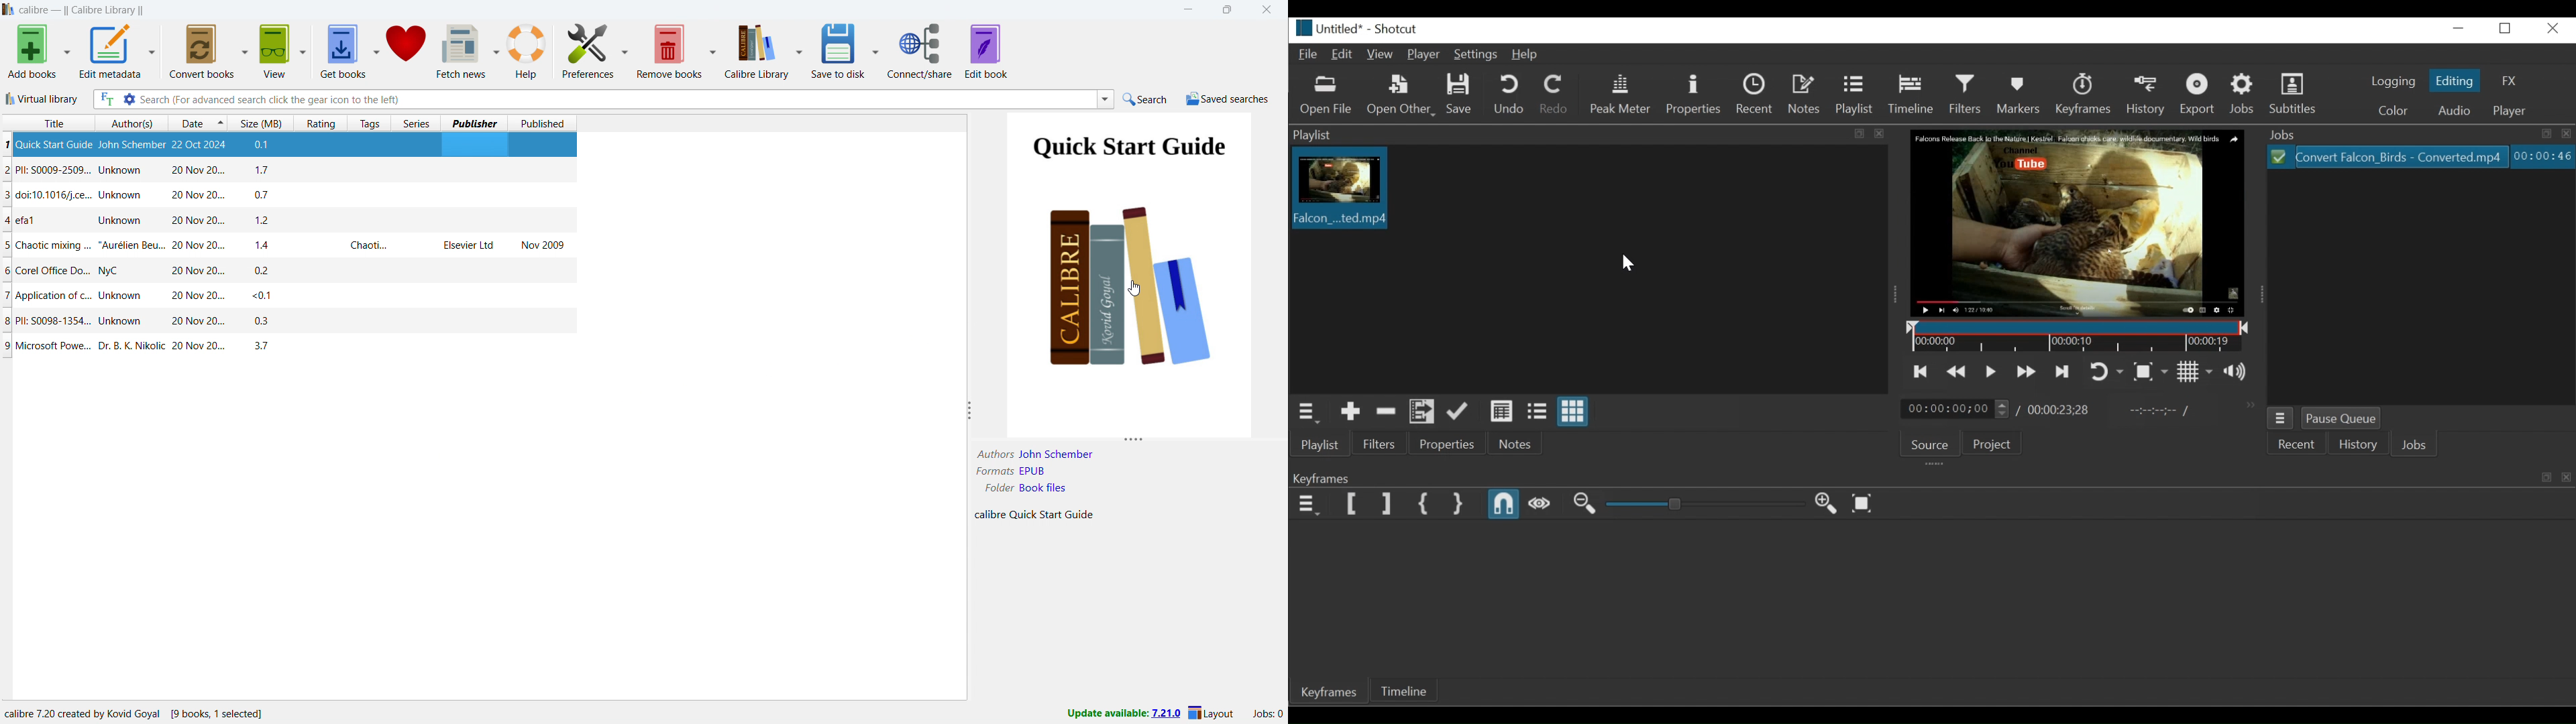 The width and height of the screenshot is (2576, 728). Describe the element at coordinates (543, 245) in the screenshot. I see `Nov 2009` at that location.